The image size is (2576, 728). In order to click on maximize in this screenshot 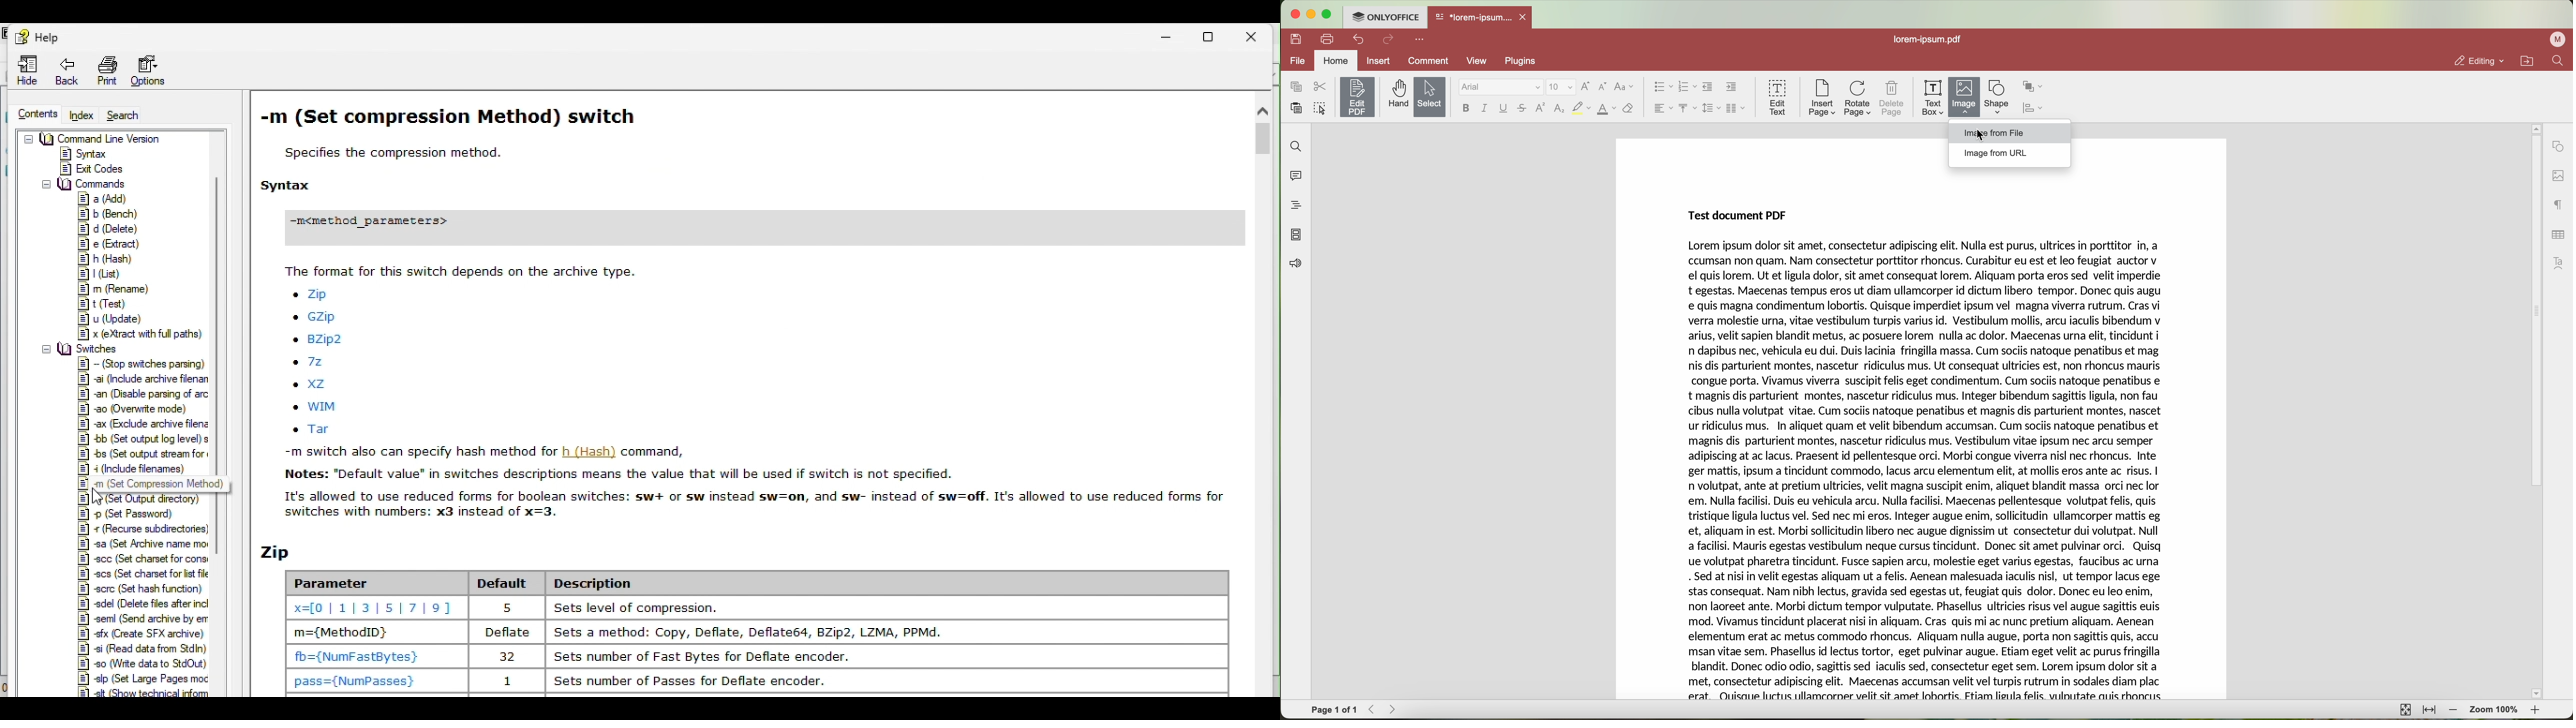, I will do `click(1328, 14)`.